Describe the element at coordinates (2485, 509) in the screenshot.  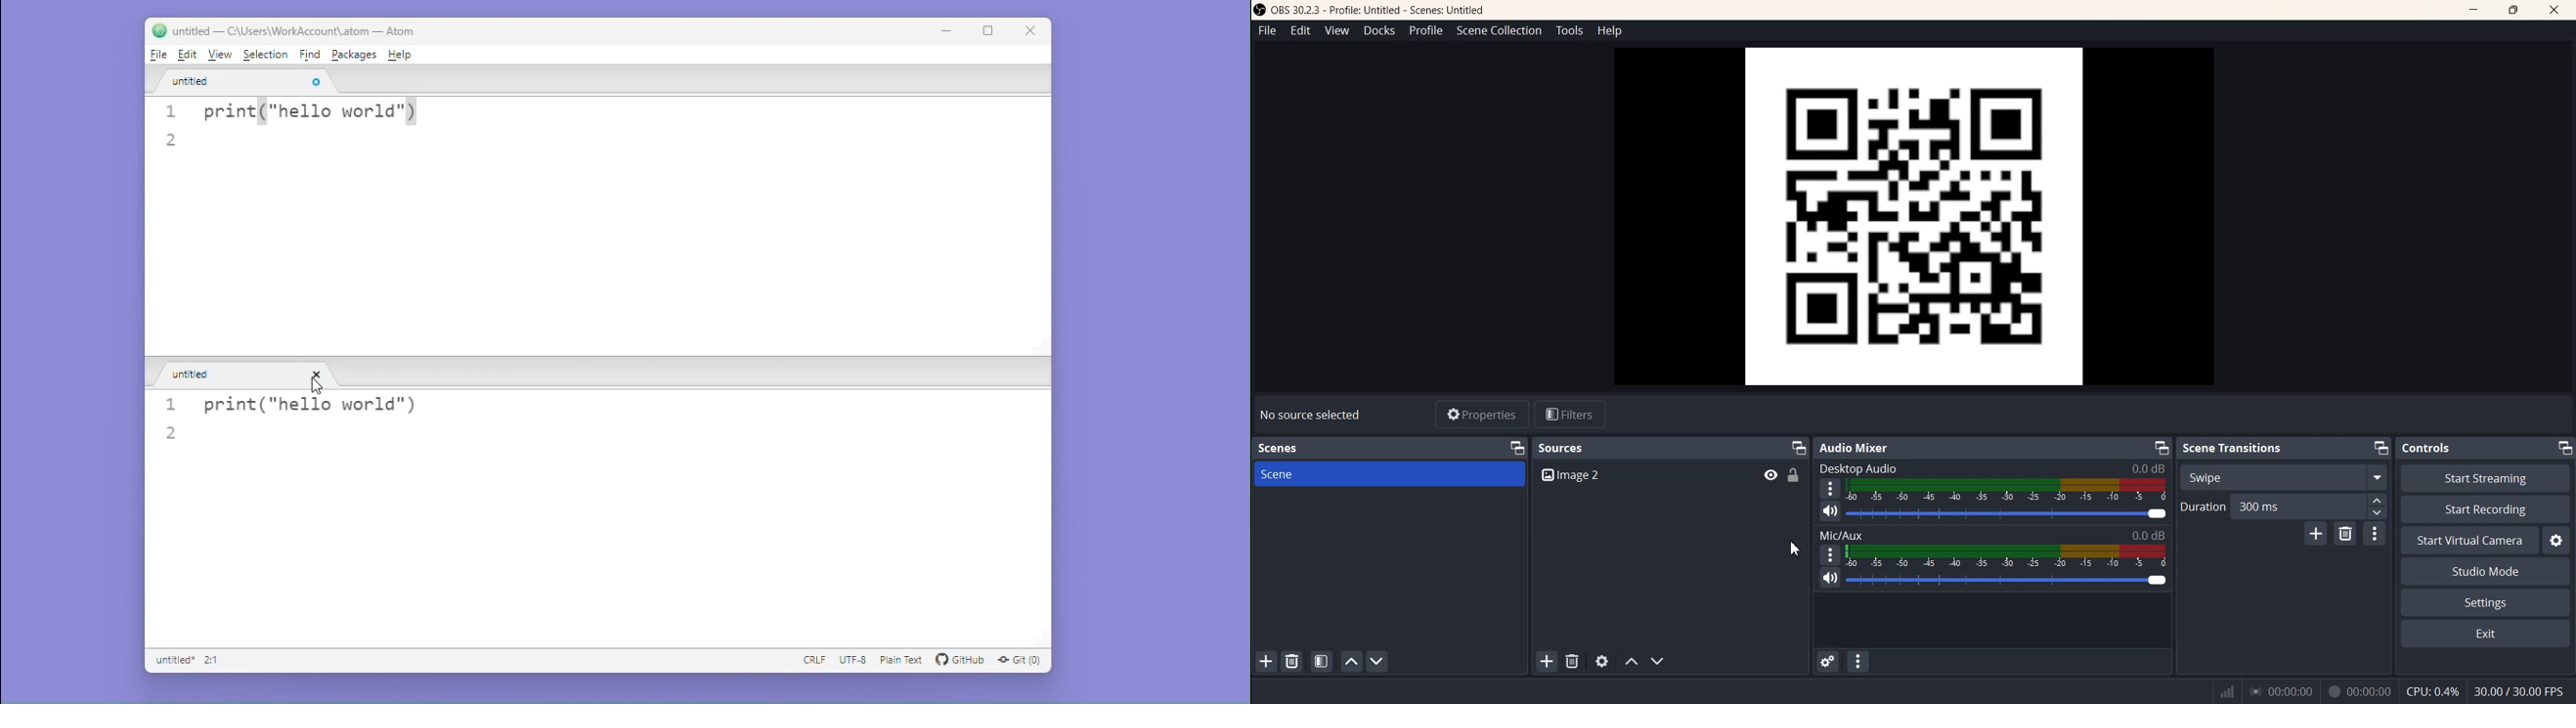
I see `Start Recording` at that location.